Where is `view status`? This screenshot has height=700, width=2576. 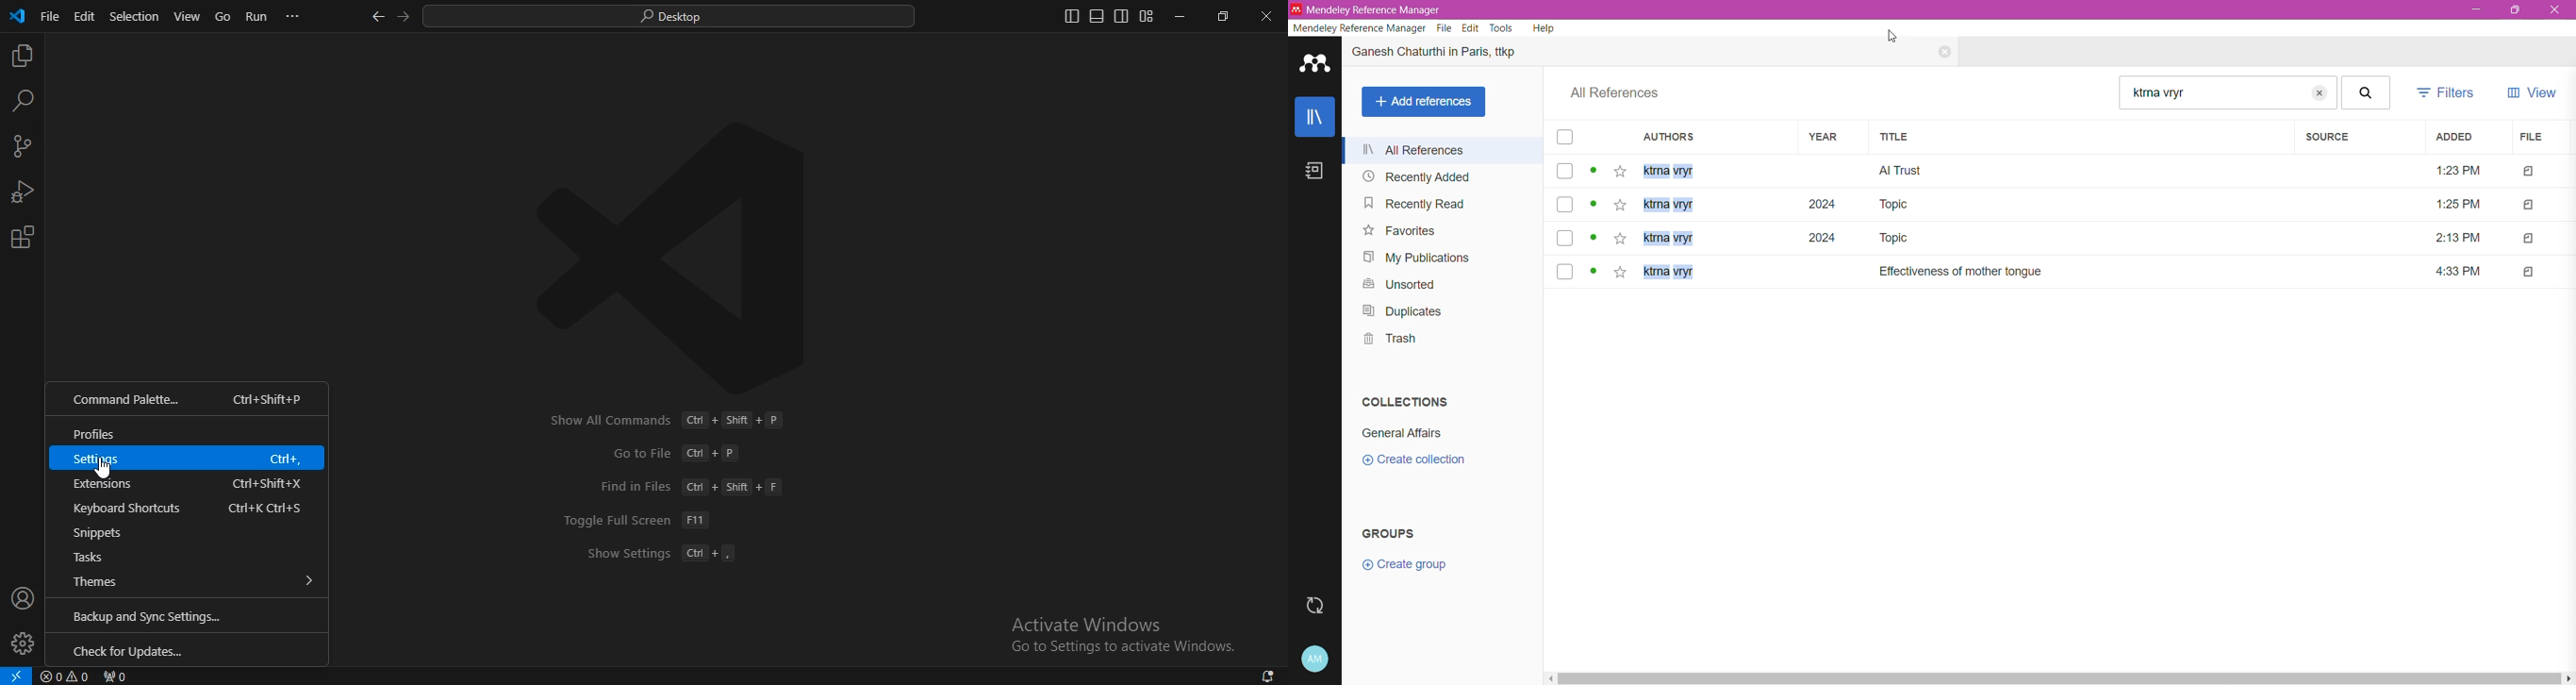
view status is located at coordinates (1594, 238).